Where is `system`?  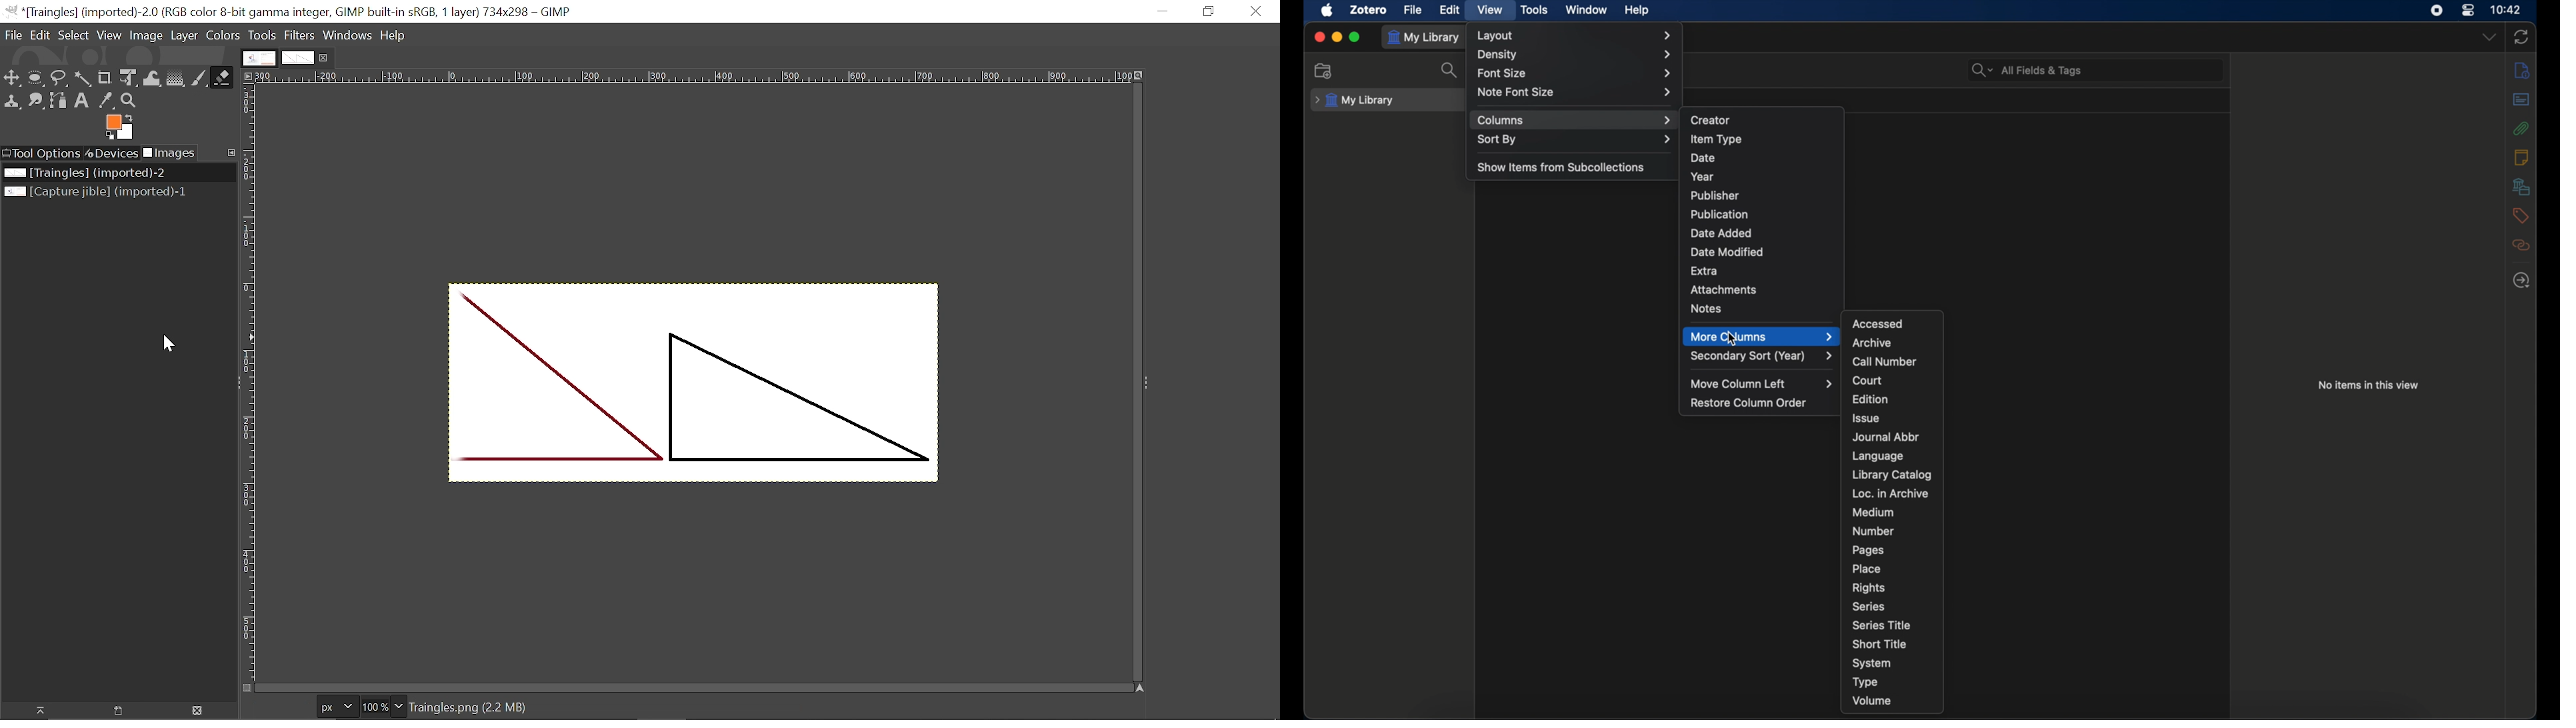 system is located at coordinates (1872, 664).